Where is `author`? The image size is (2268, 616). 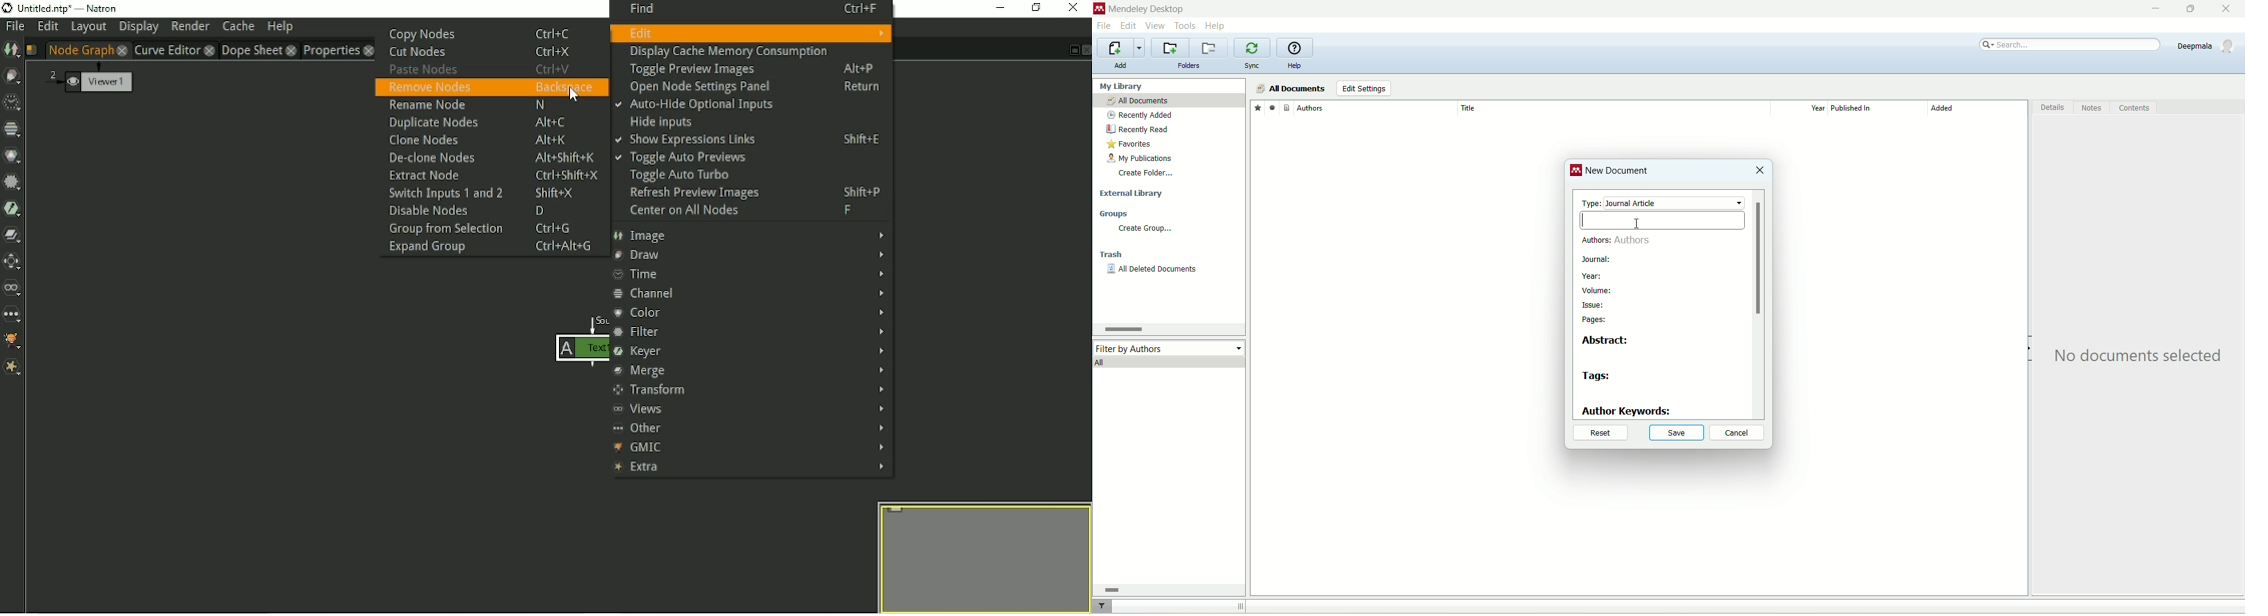 author is located at coordinates (1377, 108).